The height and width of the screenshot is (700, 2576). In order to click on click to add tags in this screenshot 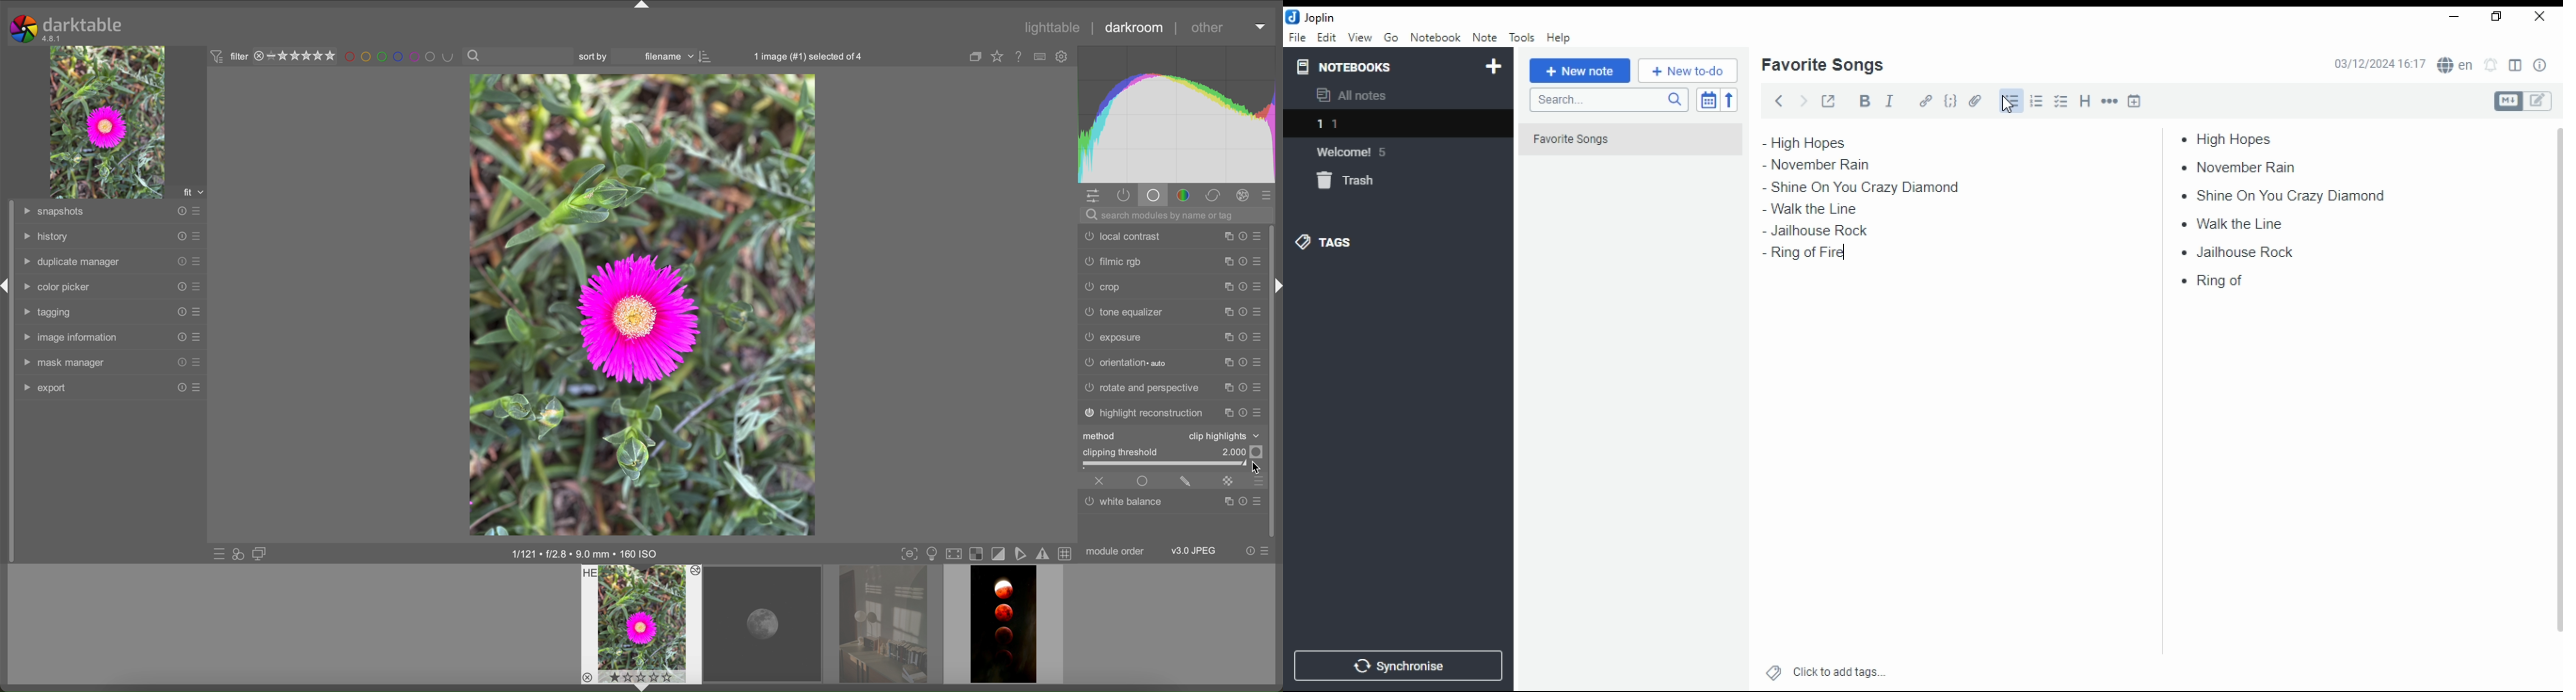, I will do `click(1839, 669)`.